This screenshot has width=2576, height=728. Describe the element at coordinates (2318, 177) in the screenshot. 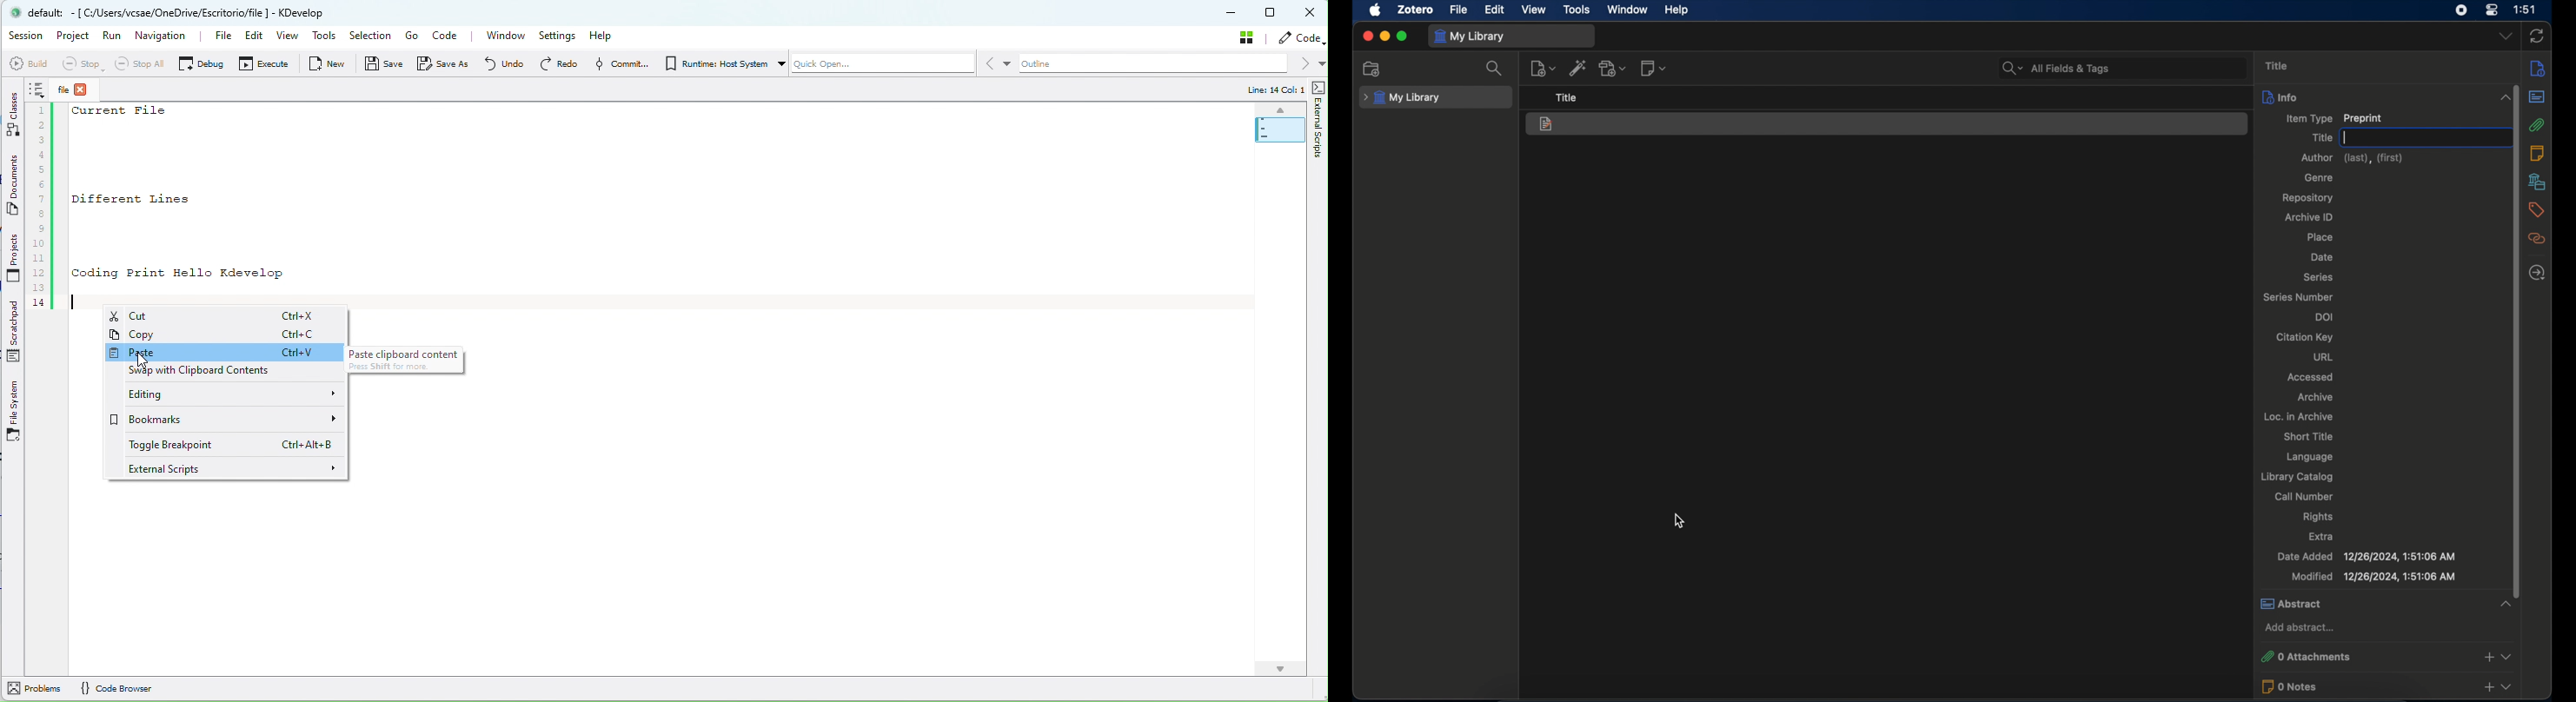

I see `genre` at that location.